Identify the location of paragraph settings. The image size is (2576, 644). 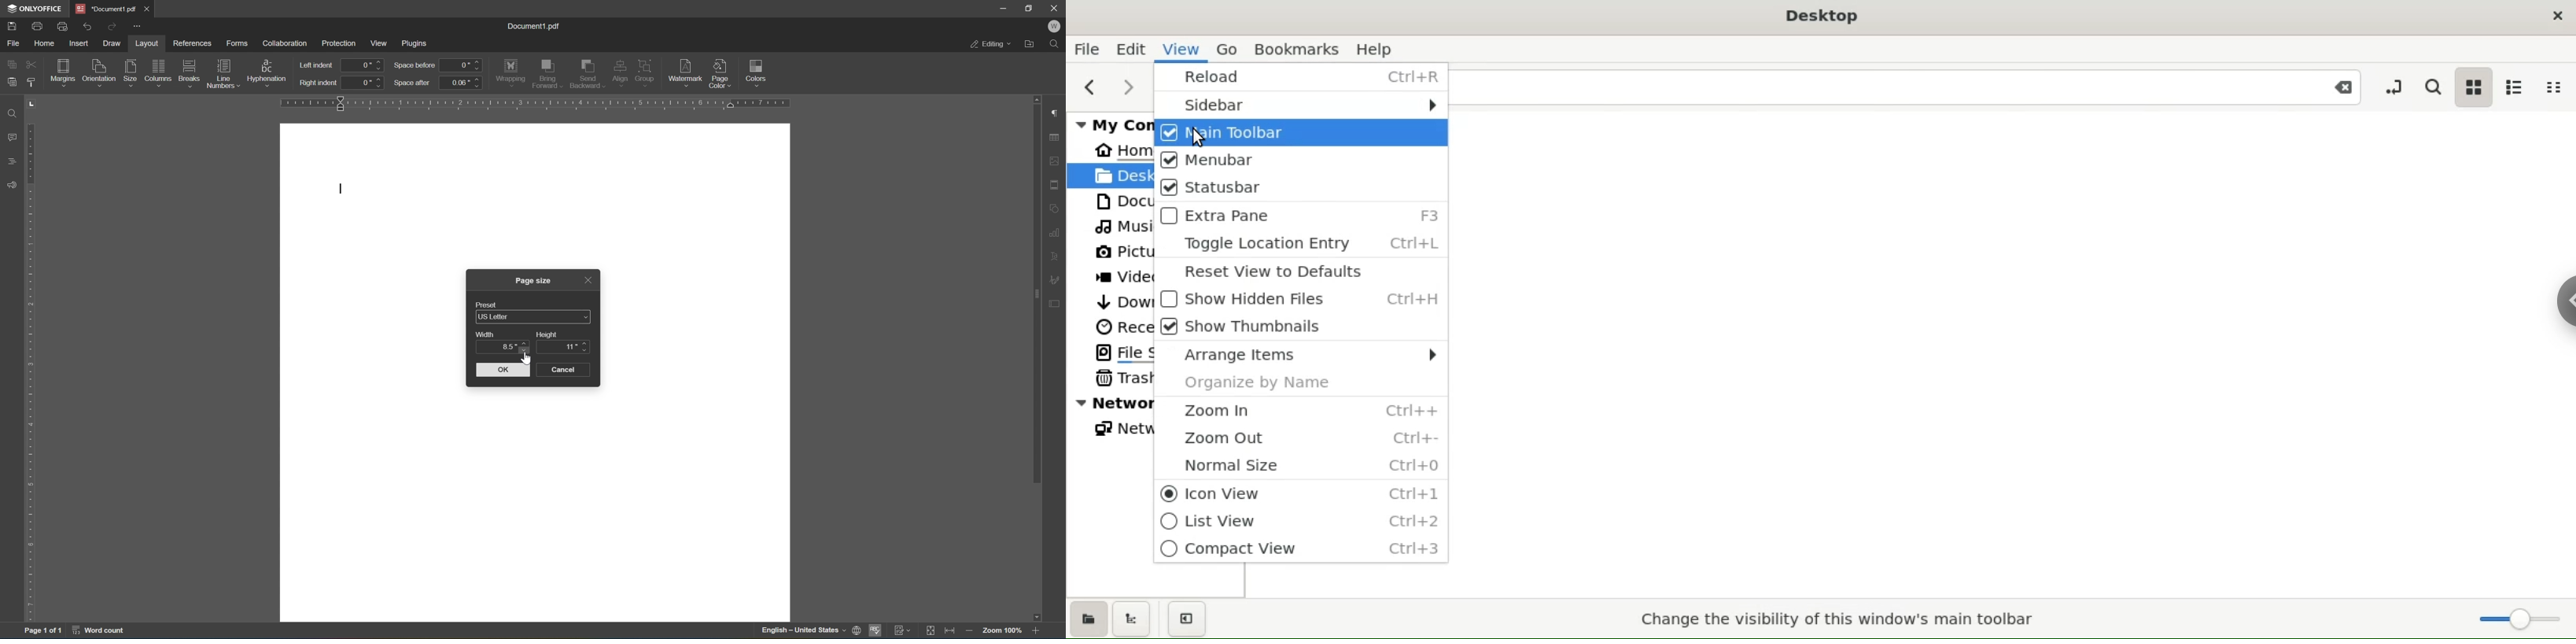
(1057, 113).